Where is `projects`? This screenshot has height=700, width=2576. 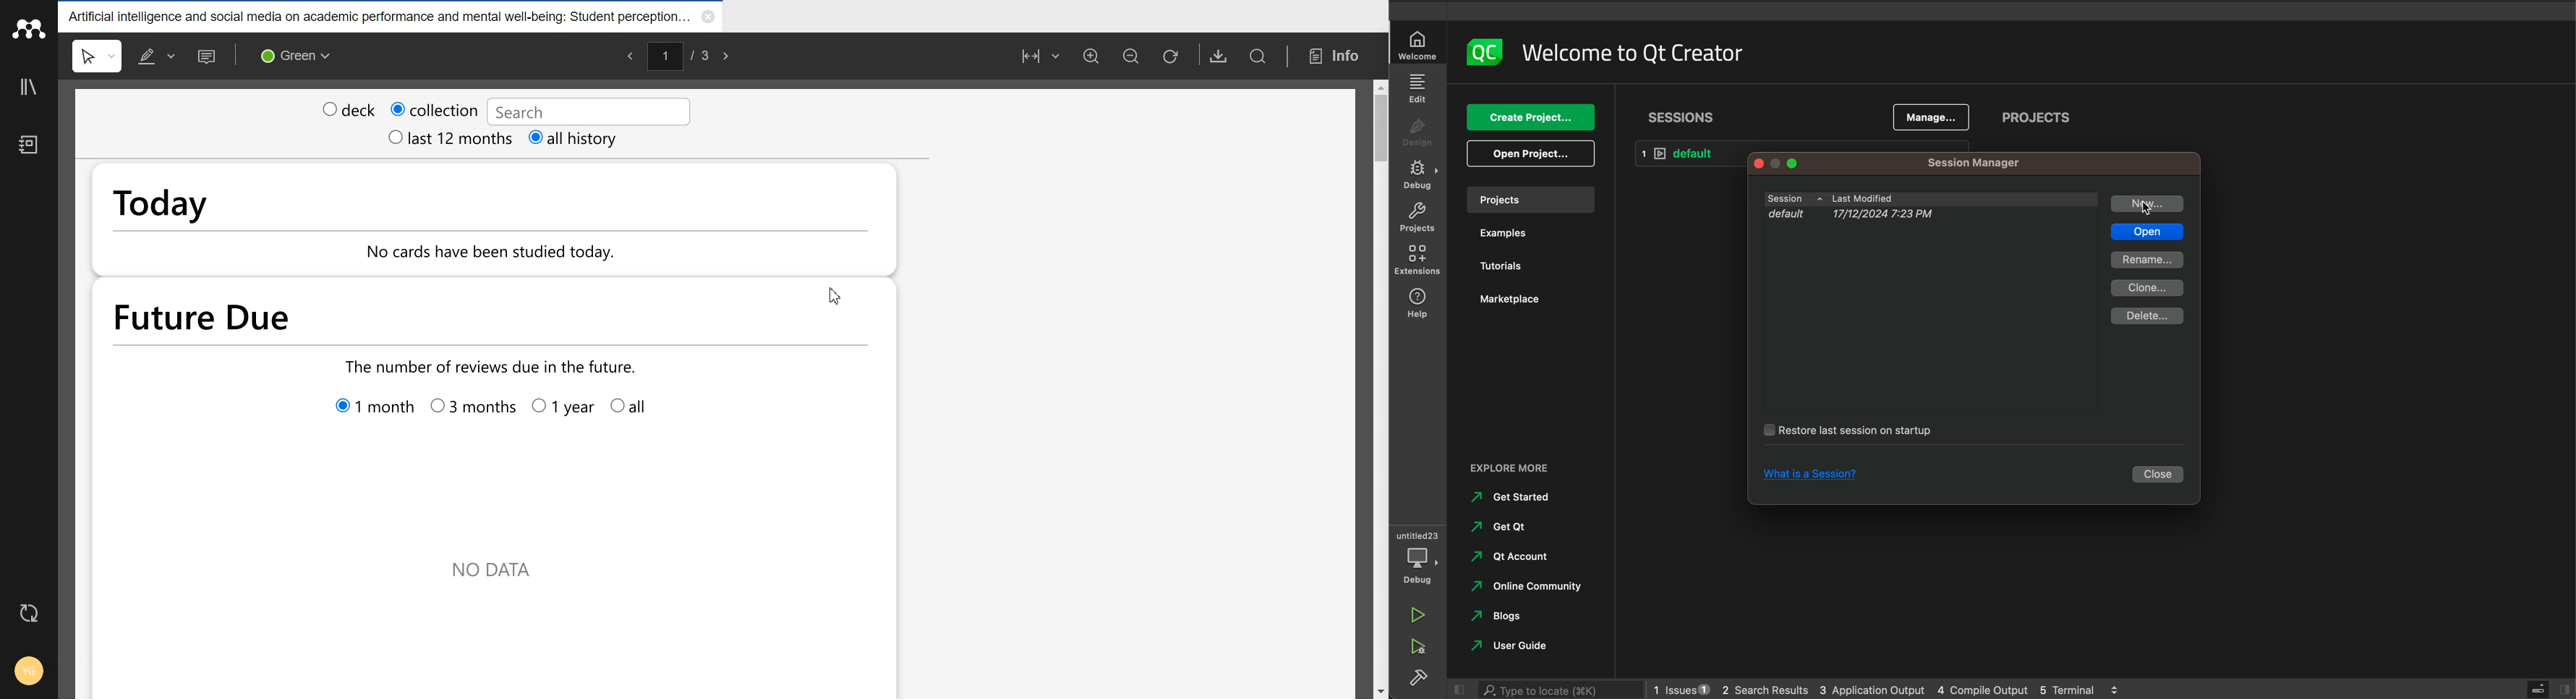 projects is located at coordinates (2038, 120).